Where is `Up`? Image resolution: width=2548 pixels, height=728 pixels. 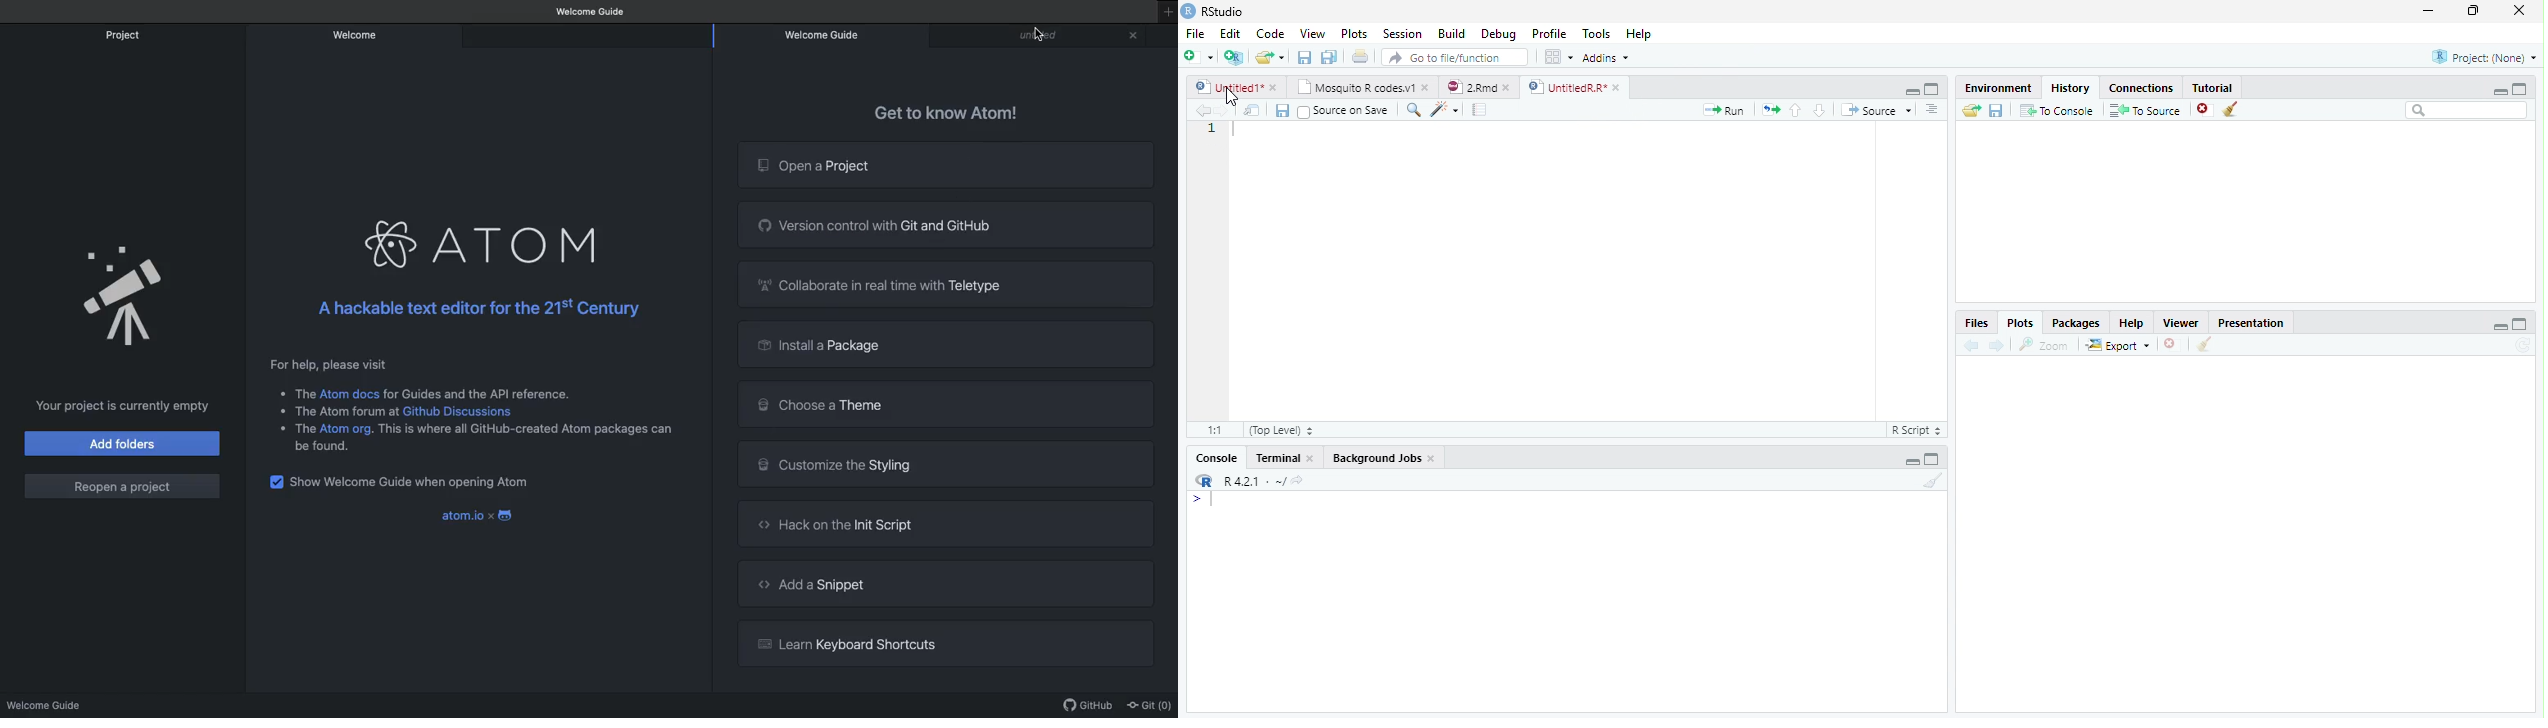 Up is located at coordinates (1796, 110).